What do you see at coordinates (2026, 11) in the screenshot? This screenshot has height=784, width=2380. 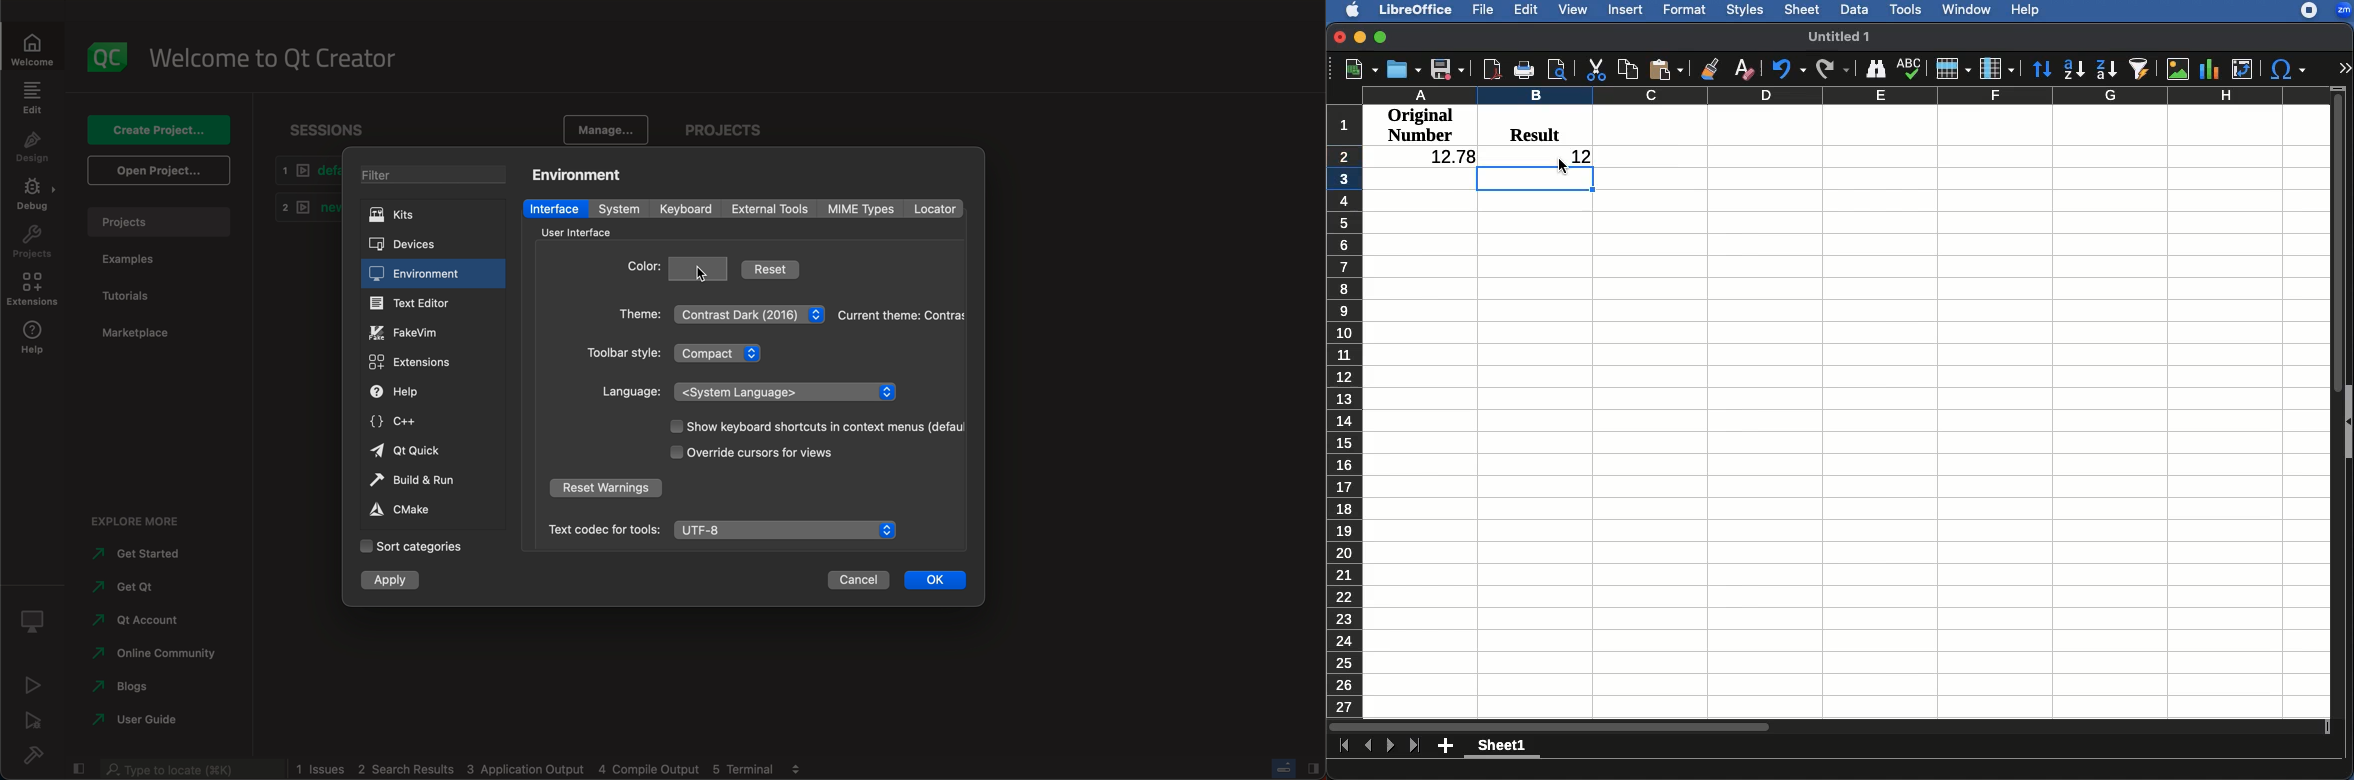 I see `Help` at bounding box center [2026, 11].